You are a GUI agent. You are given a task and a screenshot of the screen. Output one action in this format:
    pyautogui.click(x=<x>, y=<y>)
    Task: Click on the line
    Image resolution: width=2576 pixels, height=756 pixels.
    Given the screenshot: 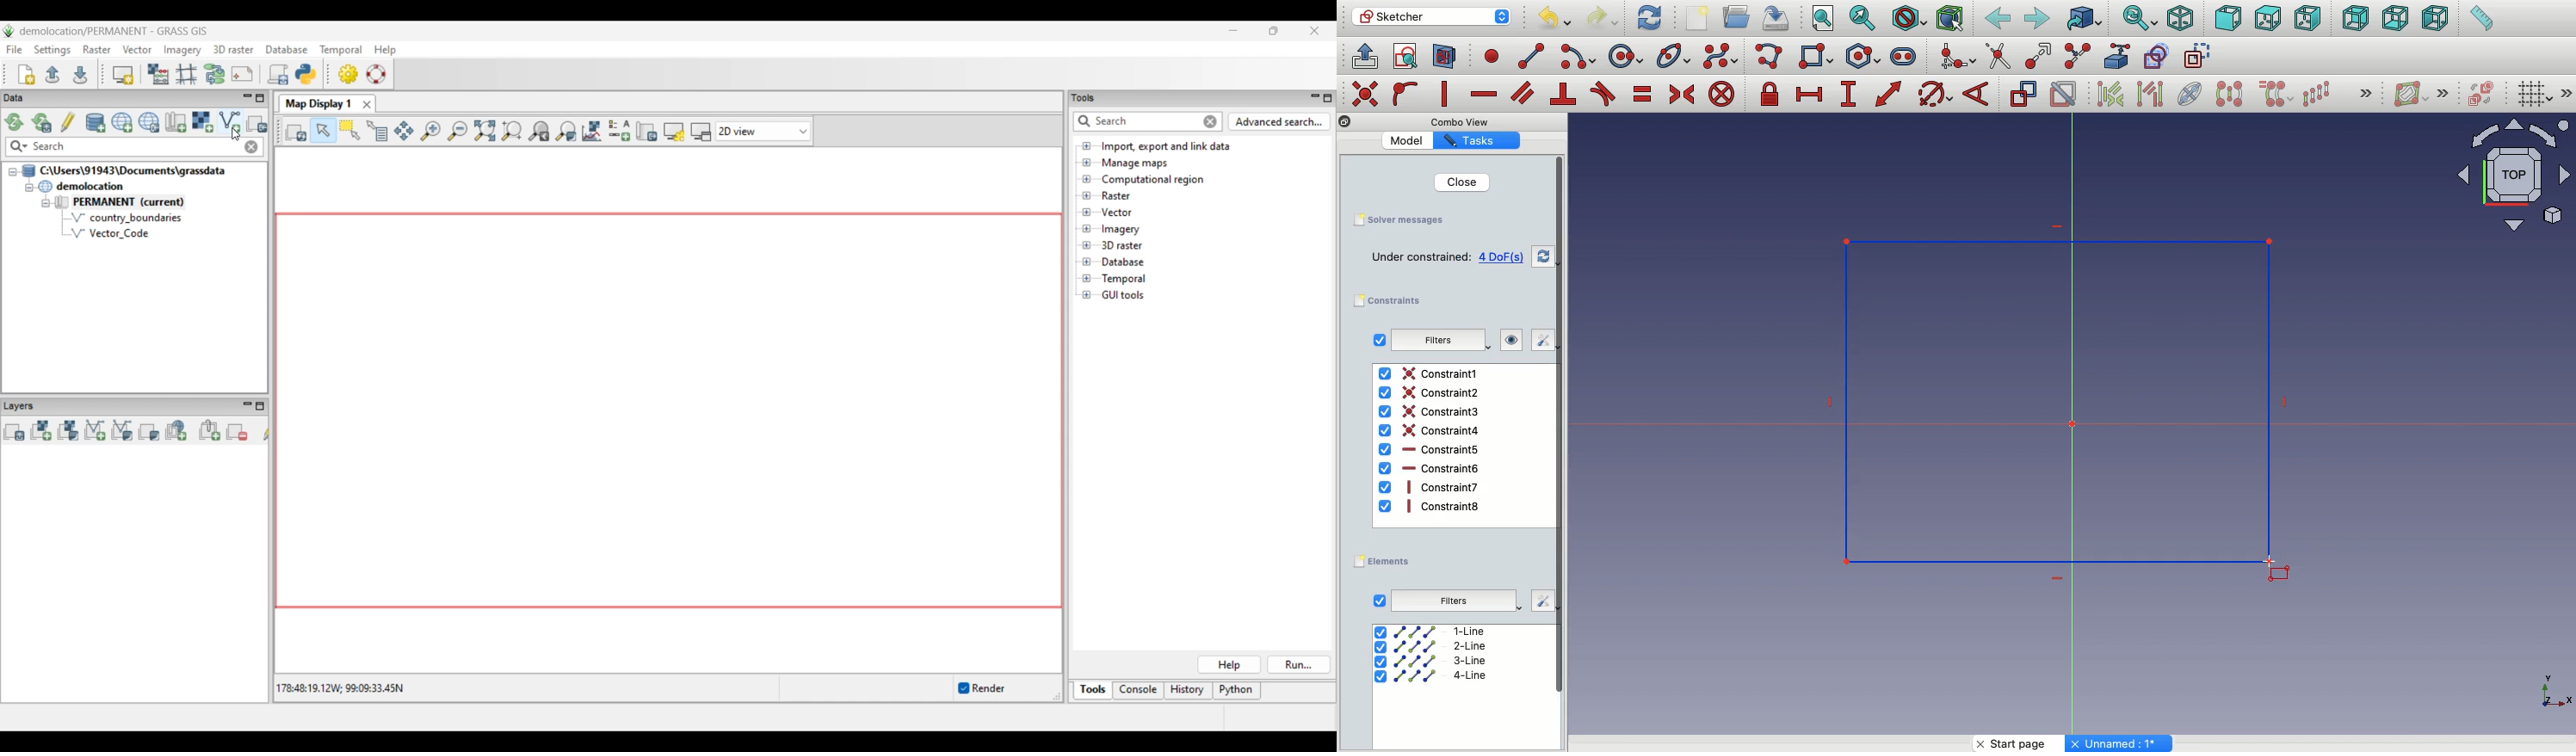 What is the action you would take?
    pyautogui.click(x=1532, y=56)
    